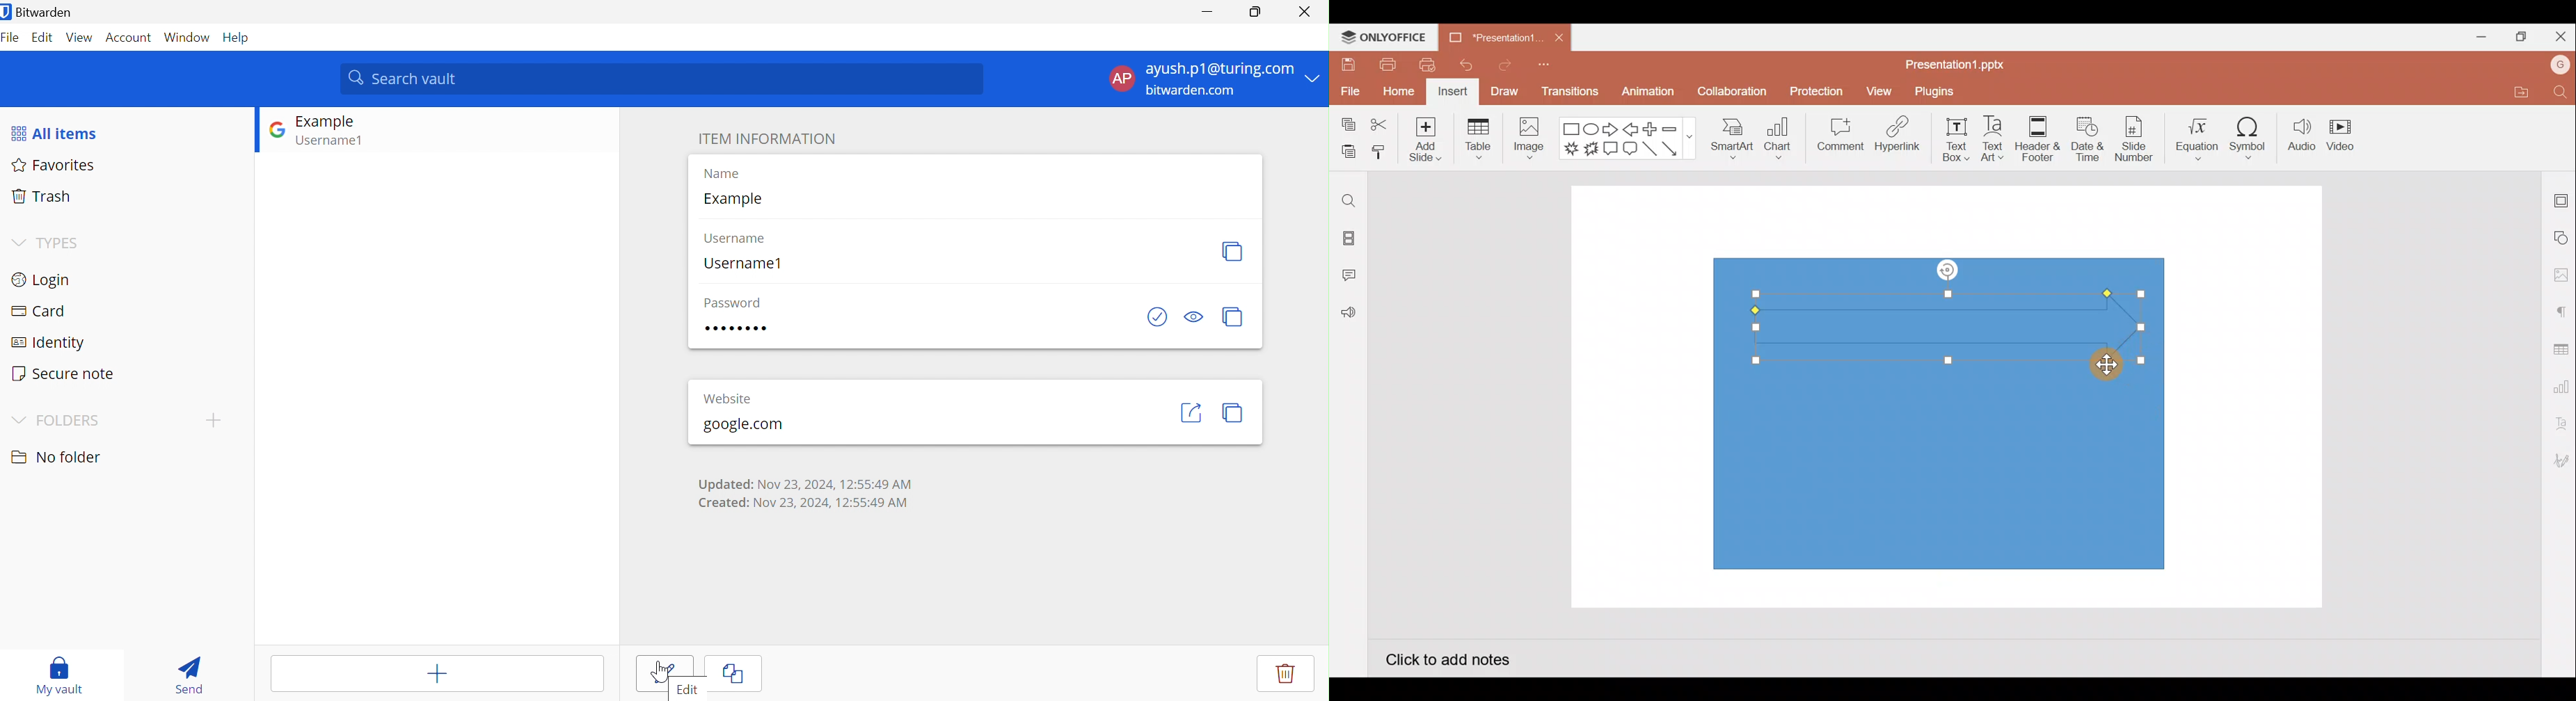  What do you see at coordinates (1283, 672) in the screenshot?
I see `Delete` at bounding box center [1283, 672].